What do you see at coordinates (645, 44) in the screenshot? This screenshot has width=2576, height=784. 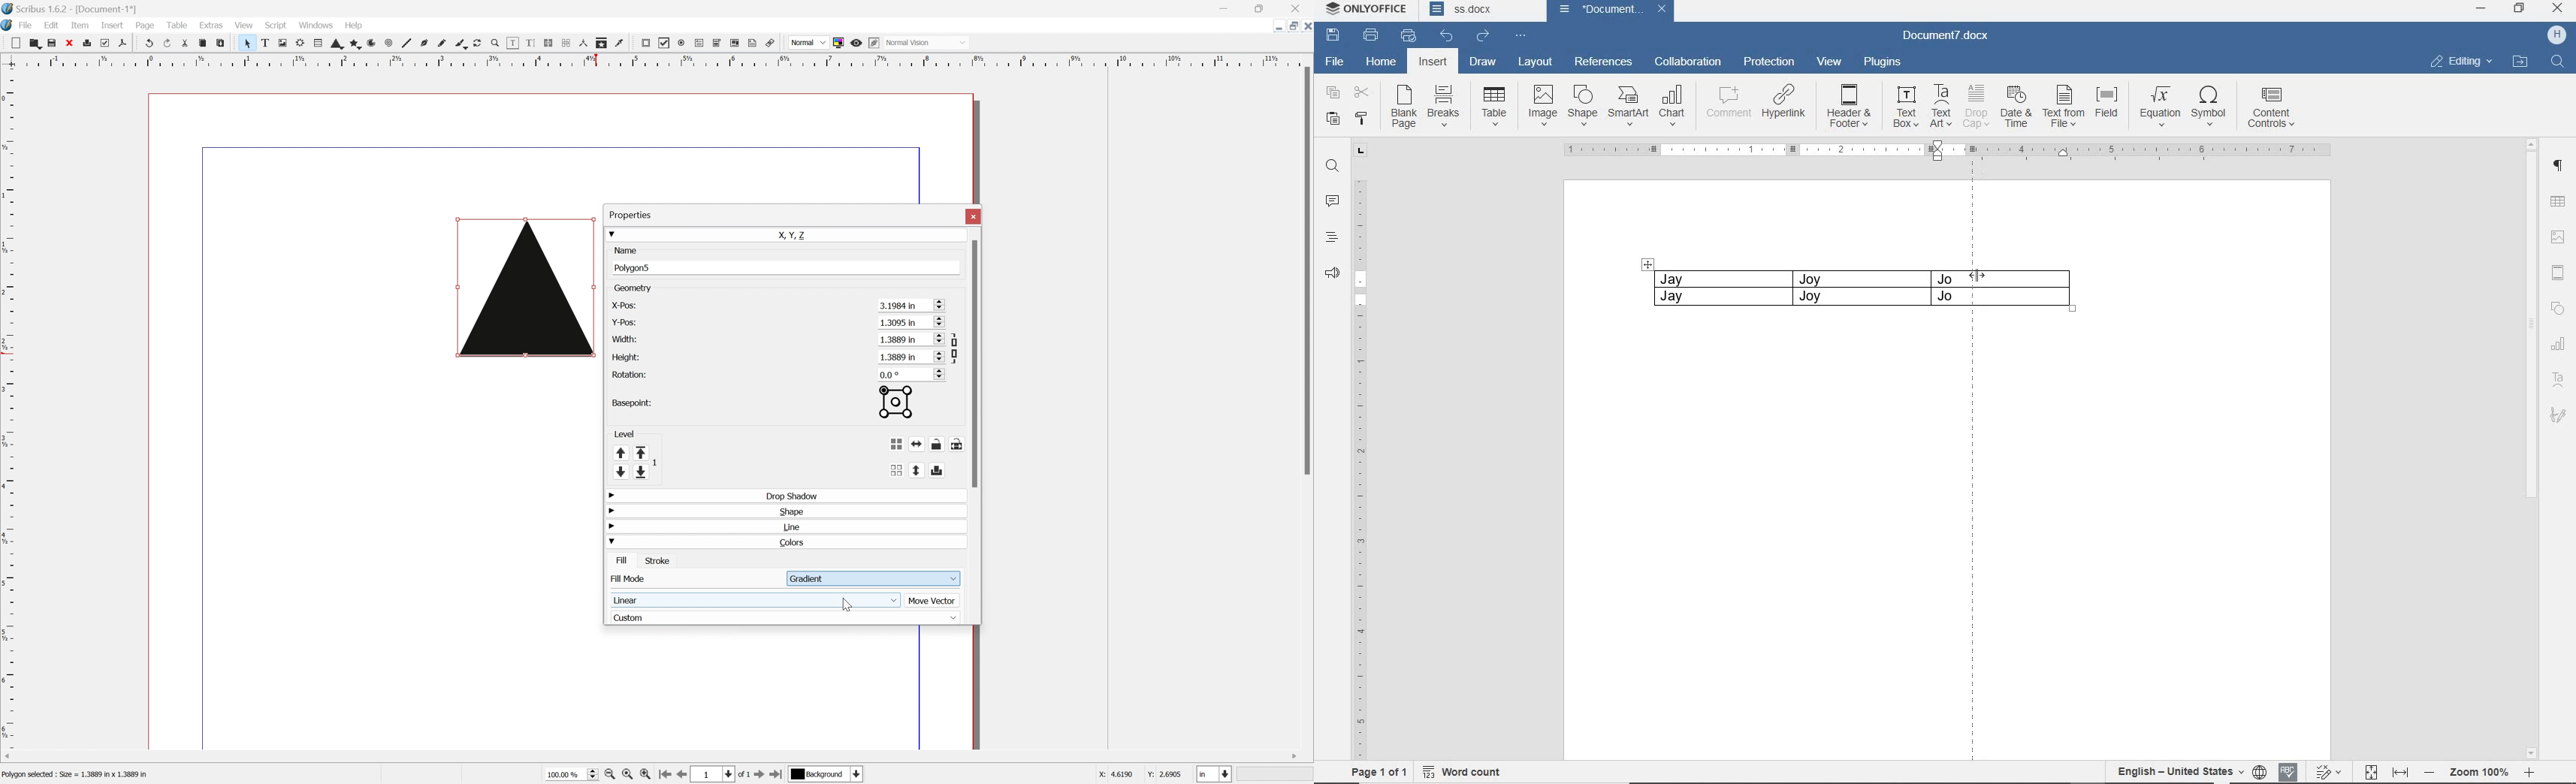 I see `PDF push button` at bounding box center [645, 44].